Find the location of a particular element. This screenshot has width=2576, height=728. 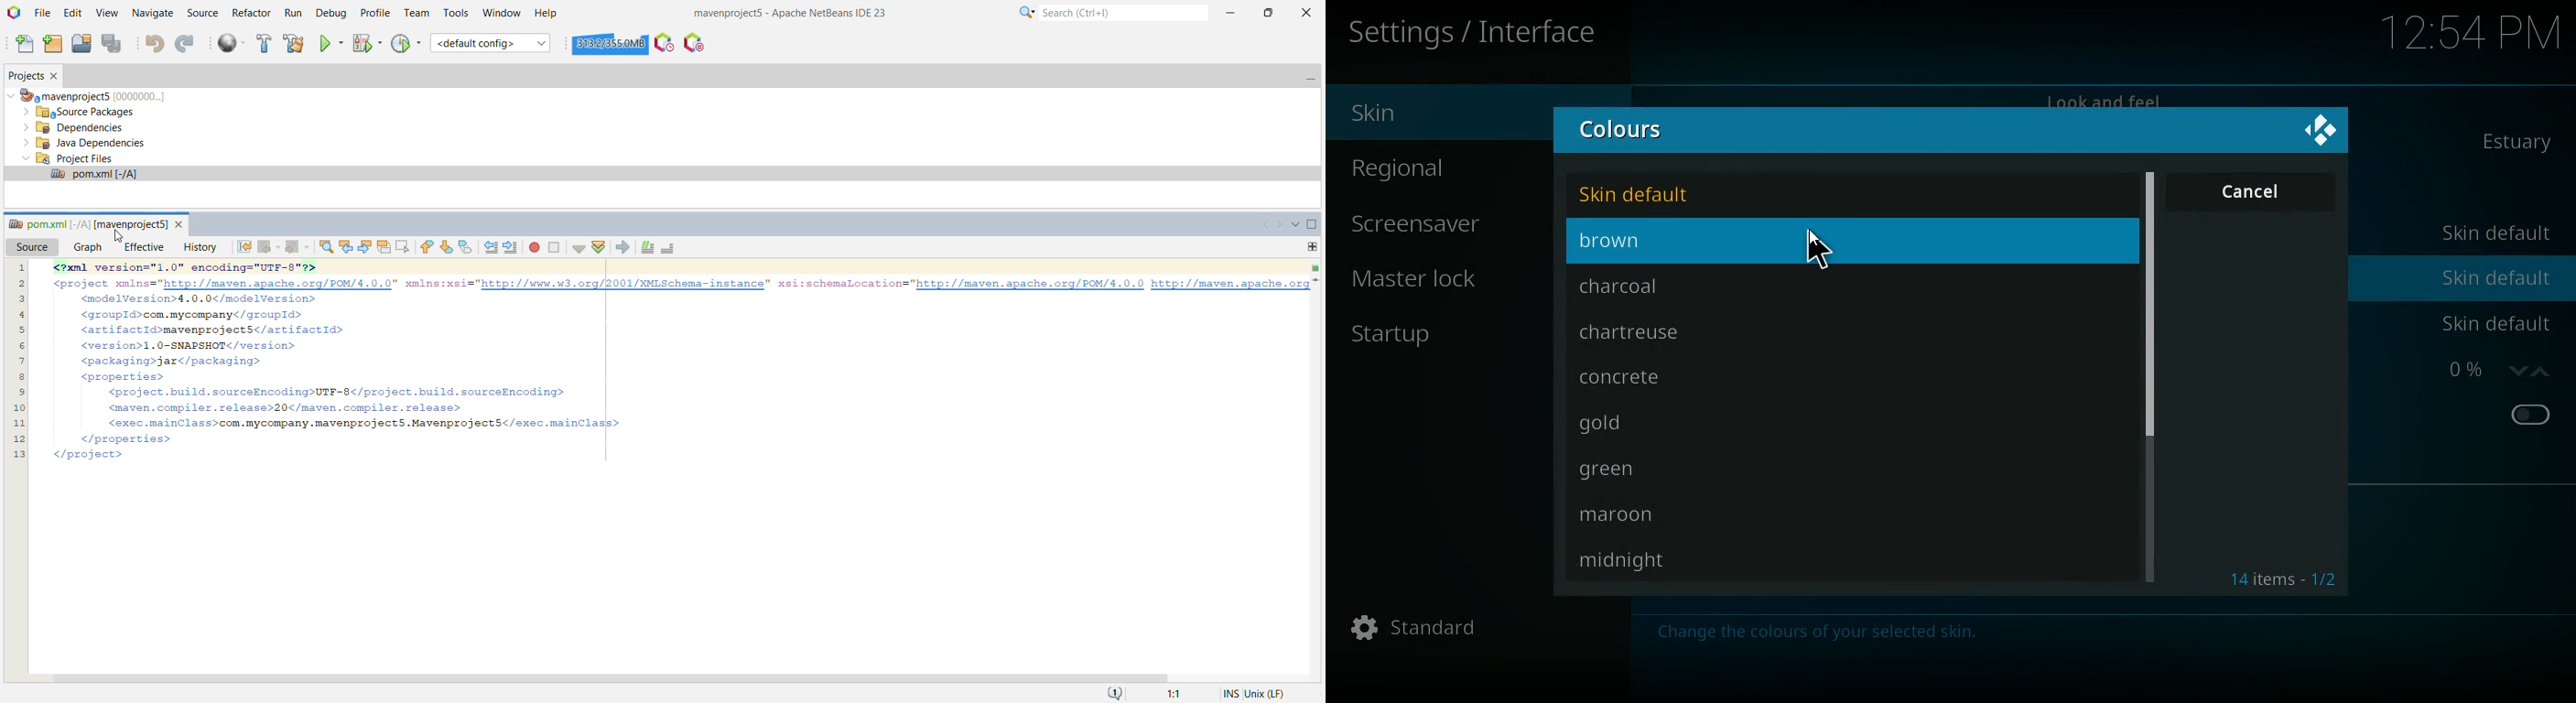

System OS is located at coordinates (1276, 693).